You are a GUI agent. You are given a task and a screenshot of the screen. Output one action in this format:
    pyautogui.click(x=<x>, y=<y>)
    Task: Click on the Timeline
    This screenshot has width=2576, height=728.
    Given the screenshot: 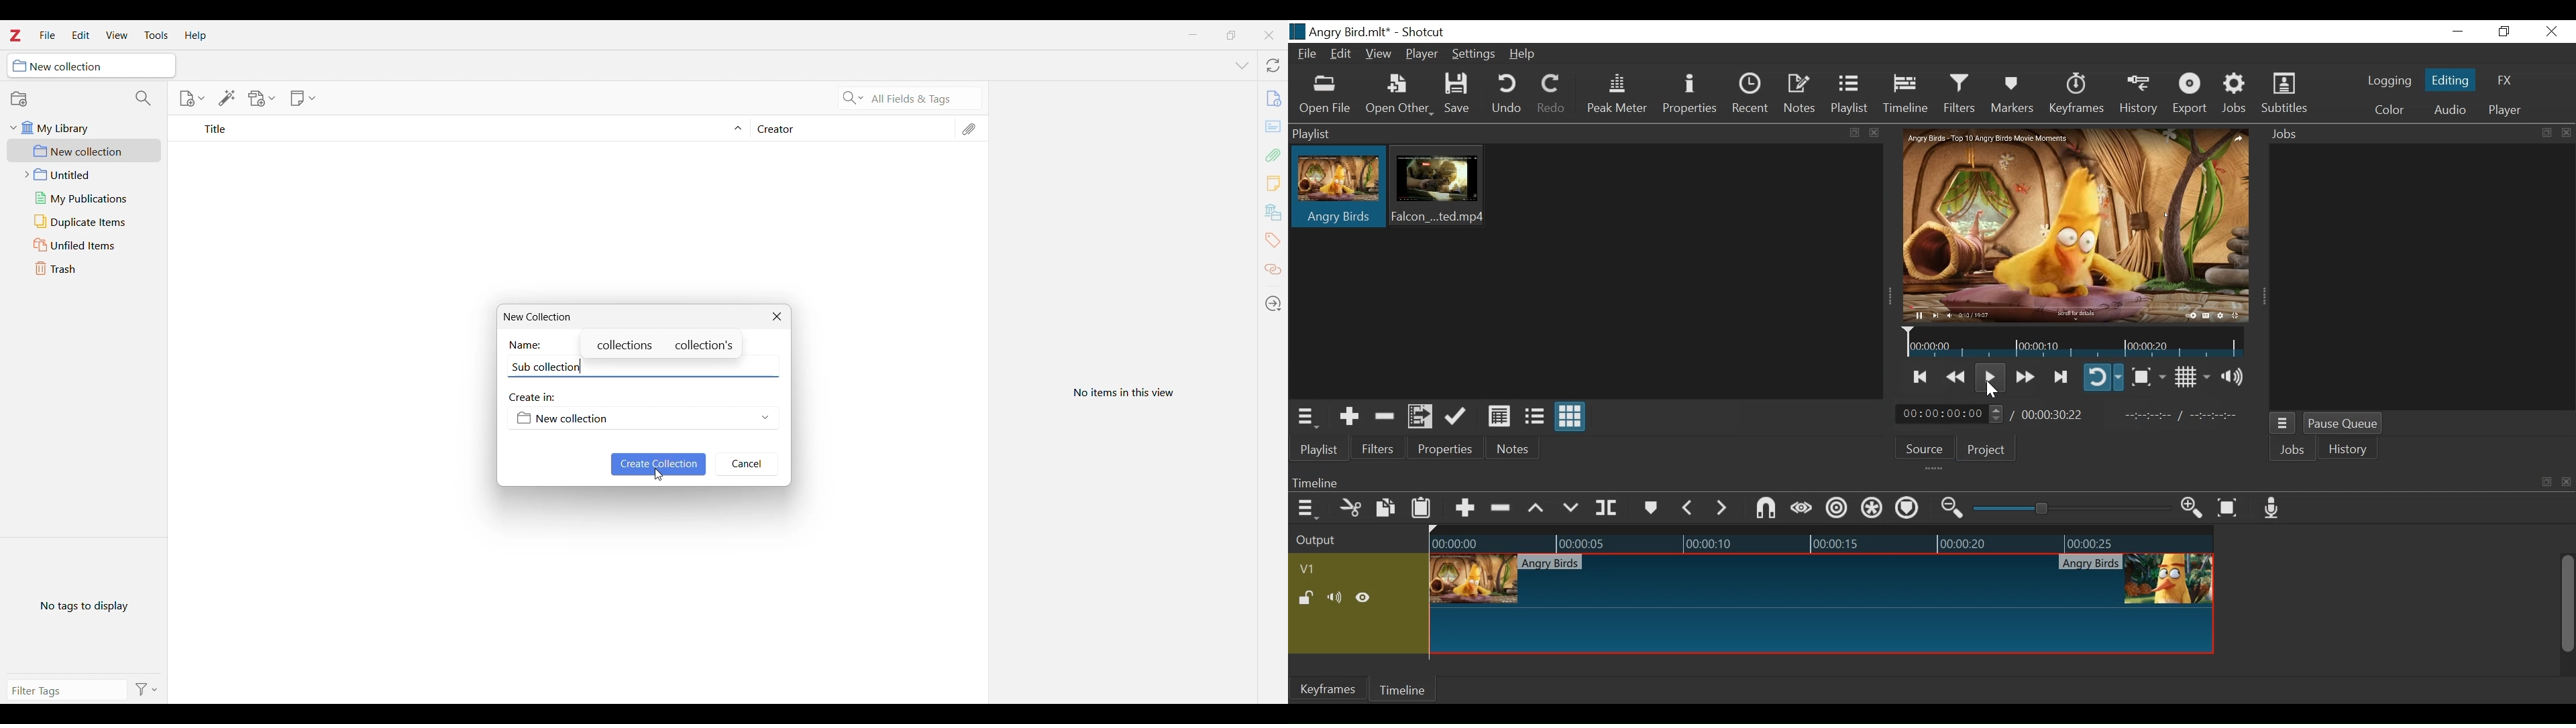 What is the action you would take?
    pyautogui.click(x=1408, y=691)
    